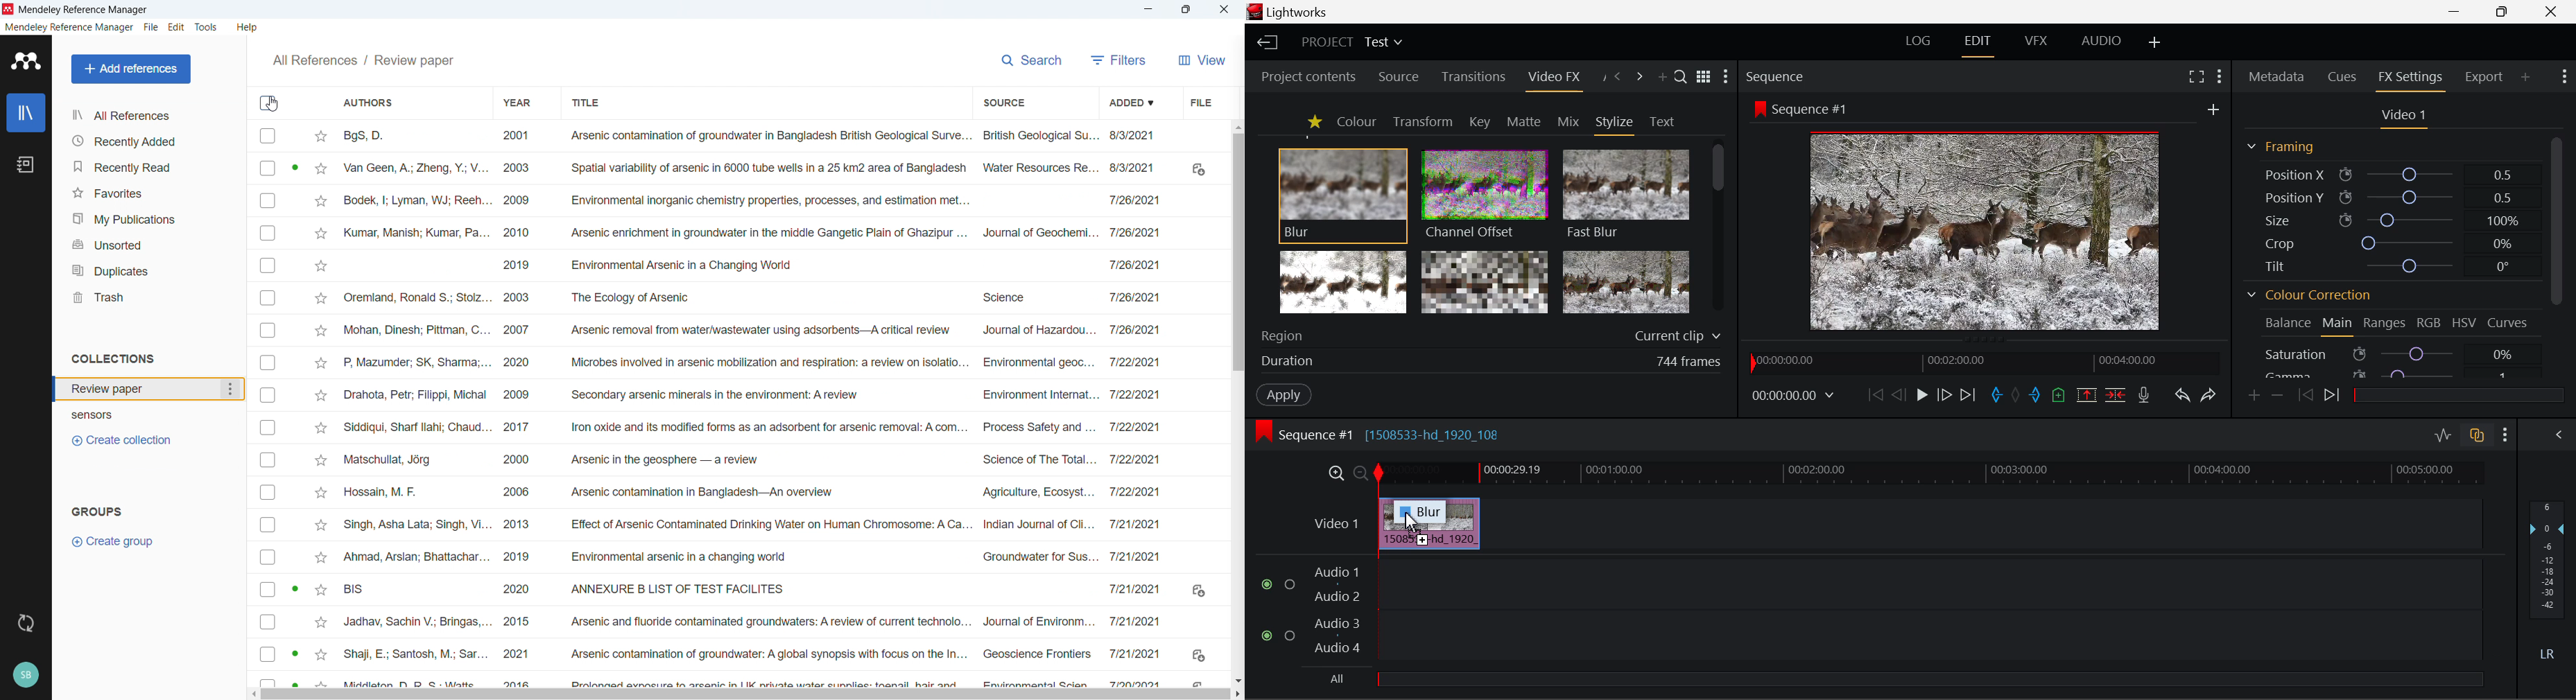  I want to click on Ranges, so click(2385, 324).